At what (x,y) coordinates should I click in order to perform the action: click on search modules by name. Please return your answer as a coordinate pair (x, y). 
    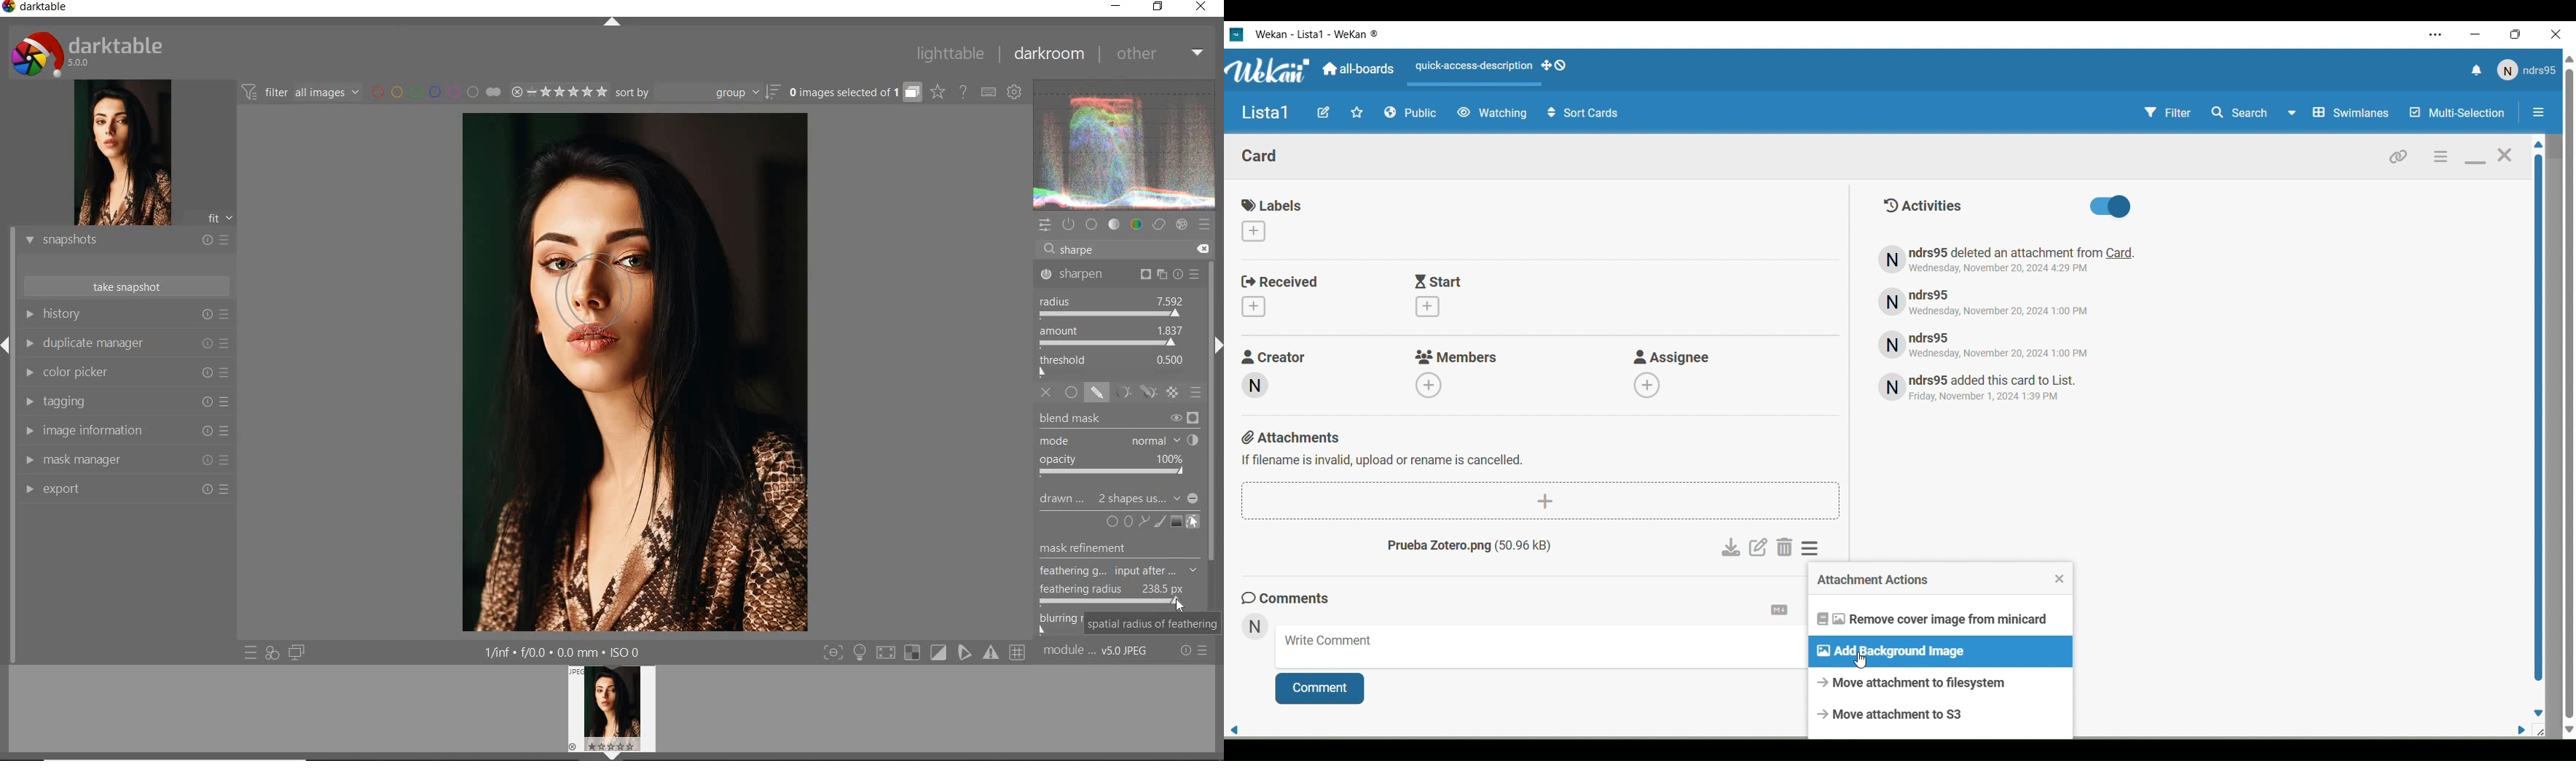
    Looking at the image, I should click on (1125, 249).